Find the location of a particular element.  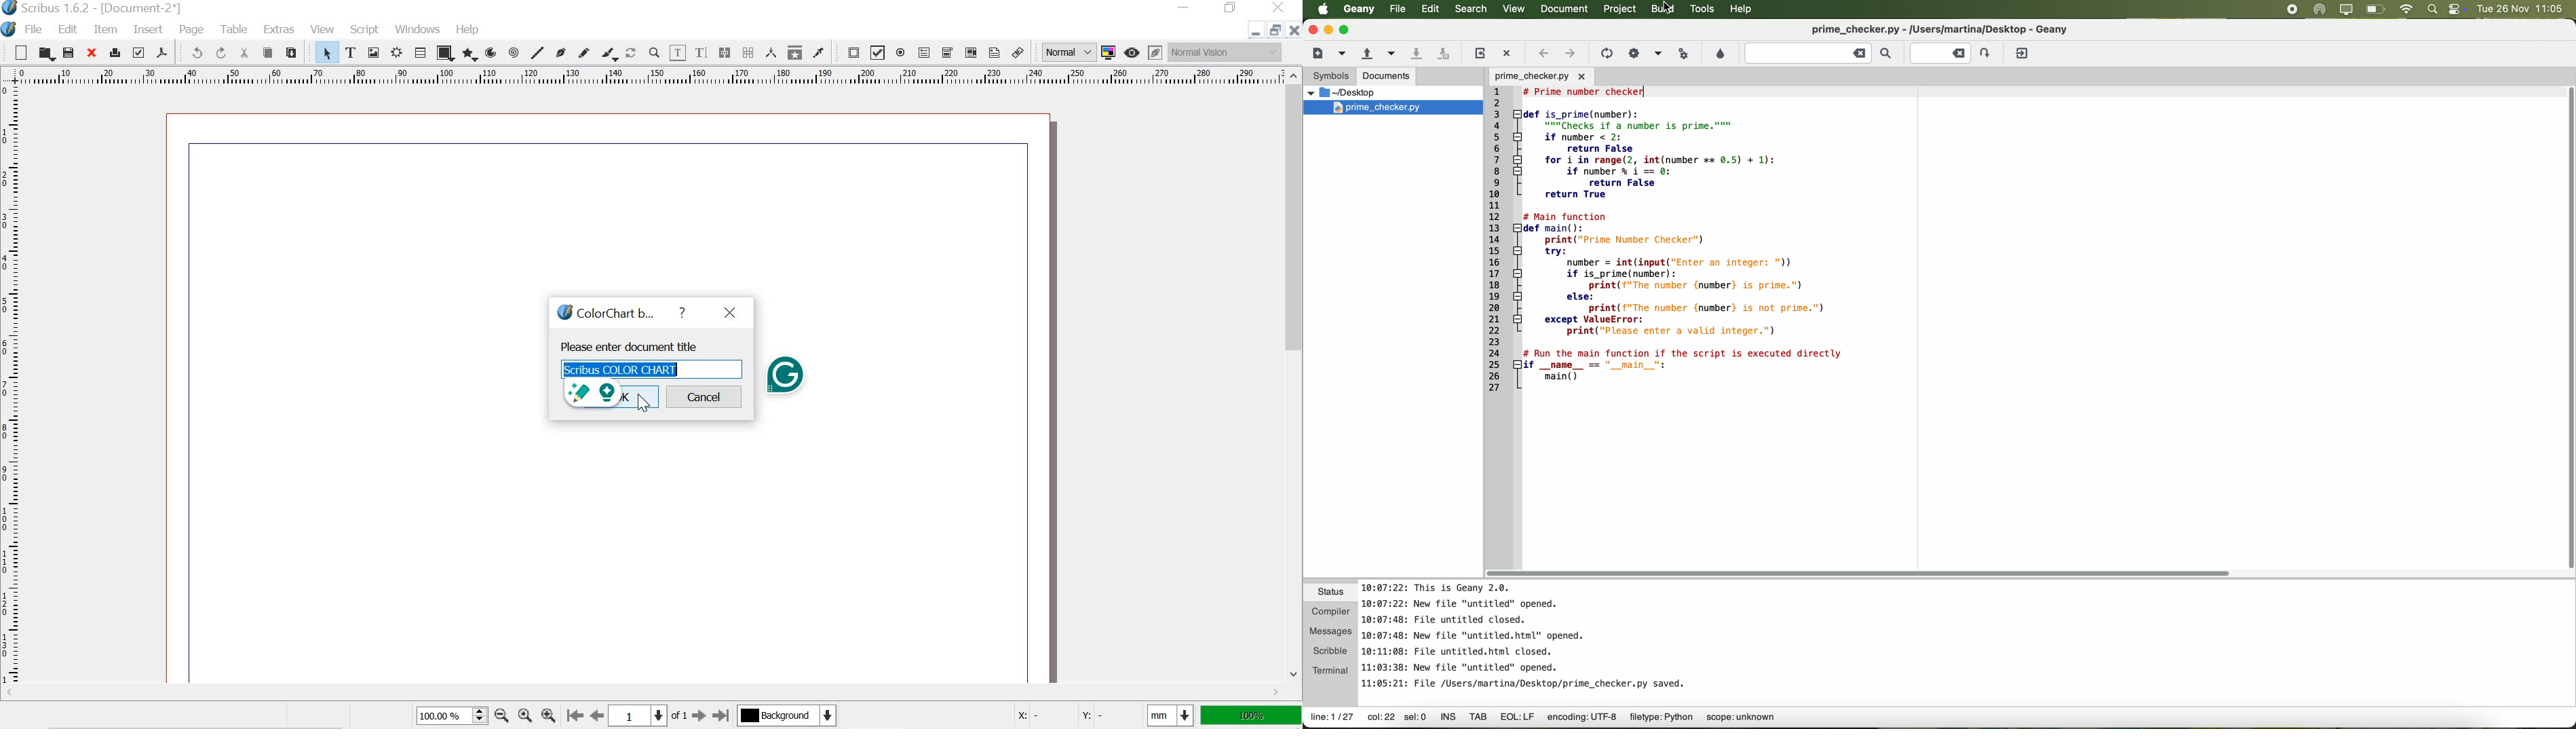

compiler is located at coordinates (1331, 610).